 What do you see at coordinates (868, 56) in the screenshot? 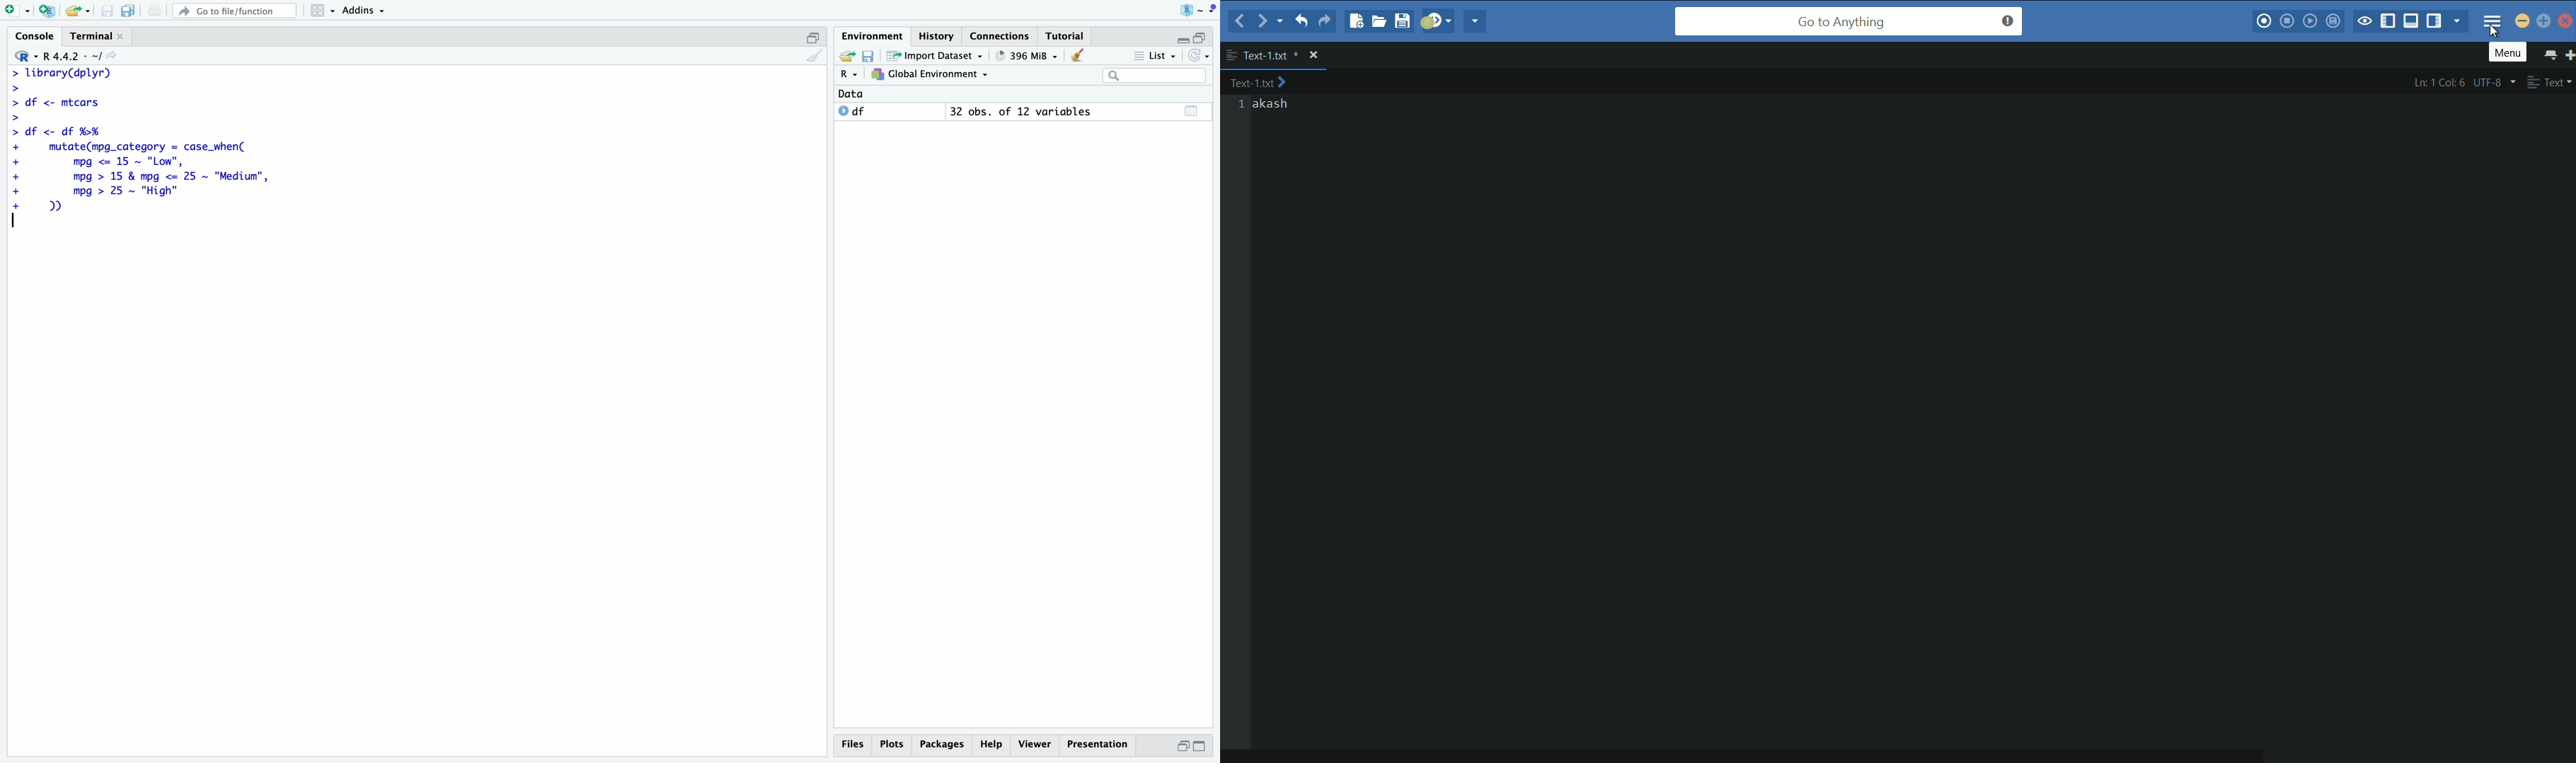
I see `save` at bounding box center [868, 56].